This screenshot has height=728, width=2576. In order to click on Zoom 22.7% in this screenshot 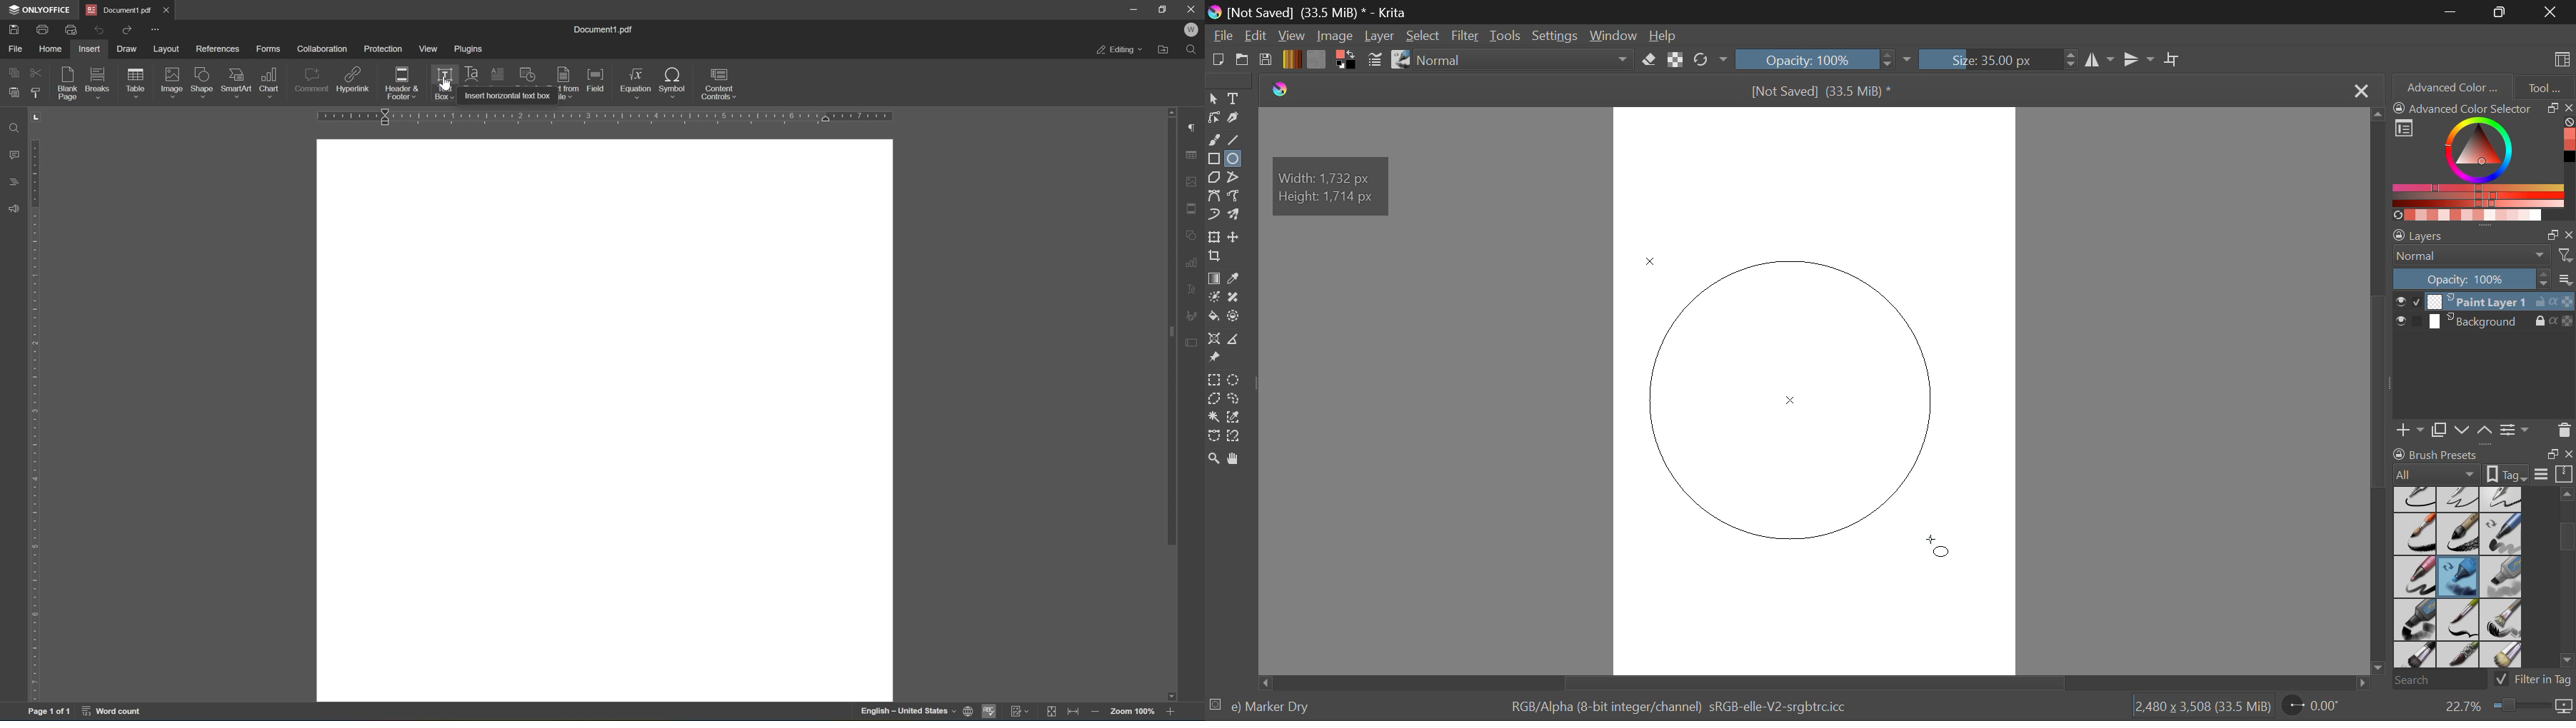, I will do `click(2502, 707)`.